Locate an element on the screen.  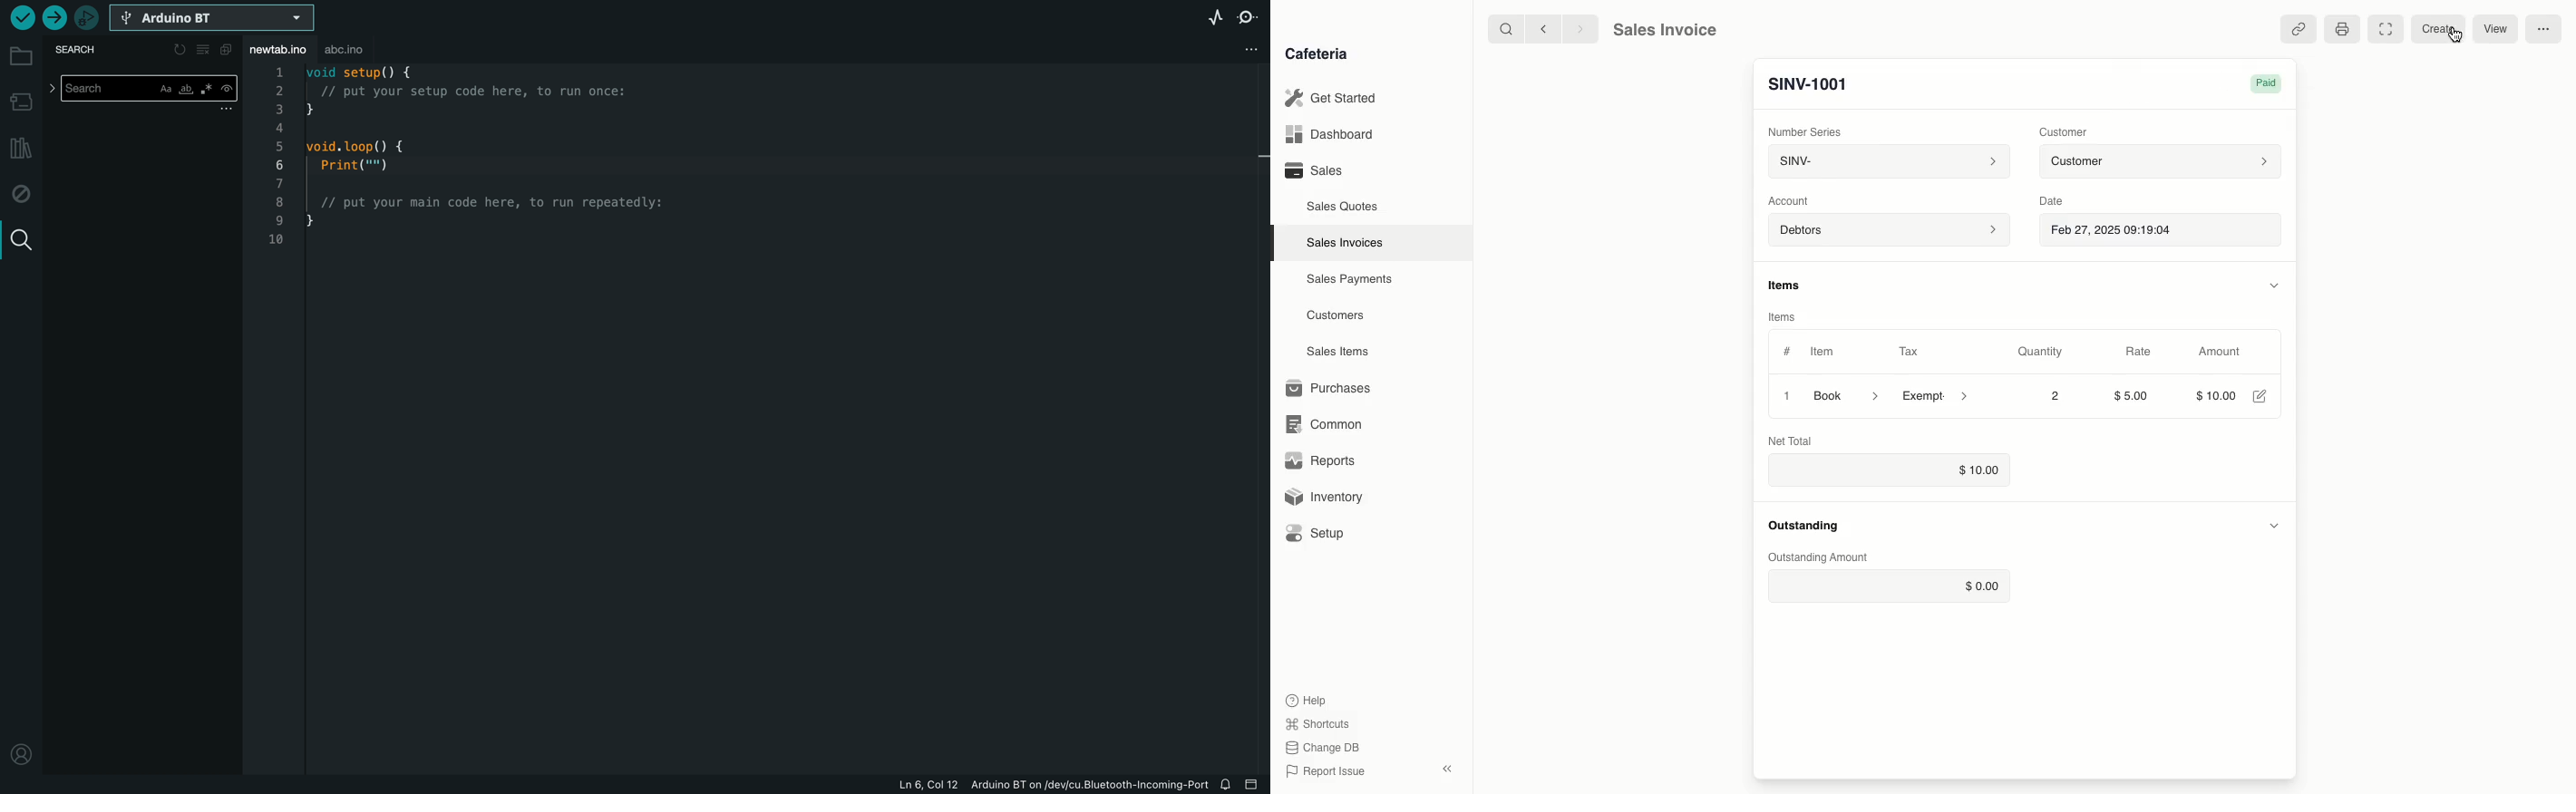
Sales Invoice is located at coordinates (1665, 30).